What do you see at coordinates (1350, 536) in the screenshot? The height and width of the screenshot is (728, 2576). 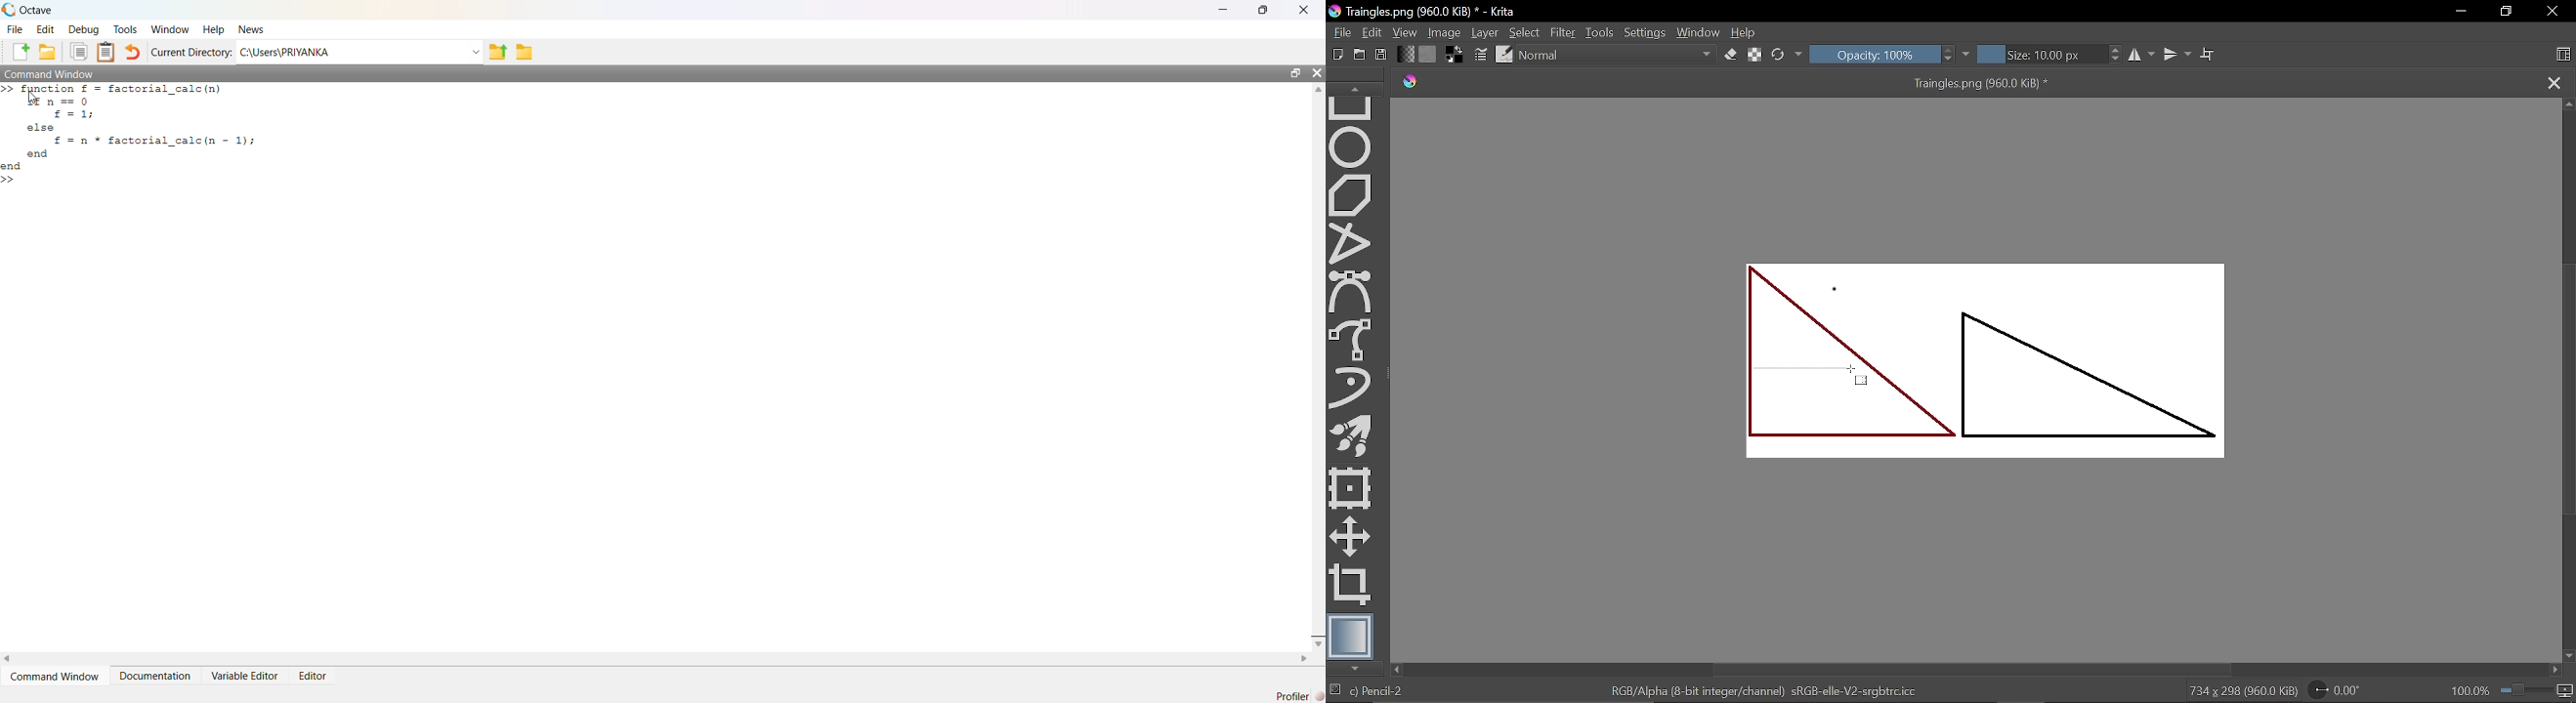 I see `Move tool` at bounding box center [1350, 536].